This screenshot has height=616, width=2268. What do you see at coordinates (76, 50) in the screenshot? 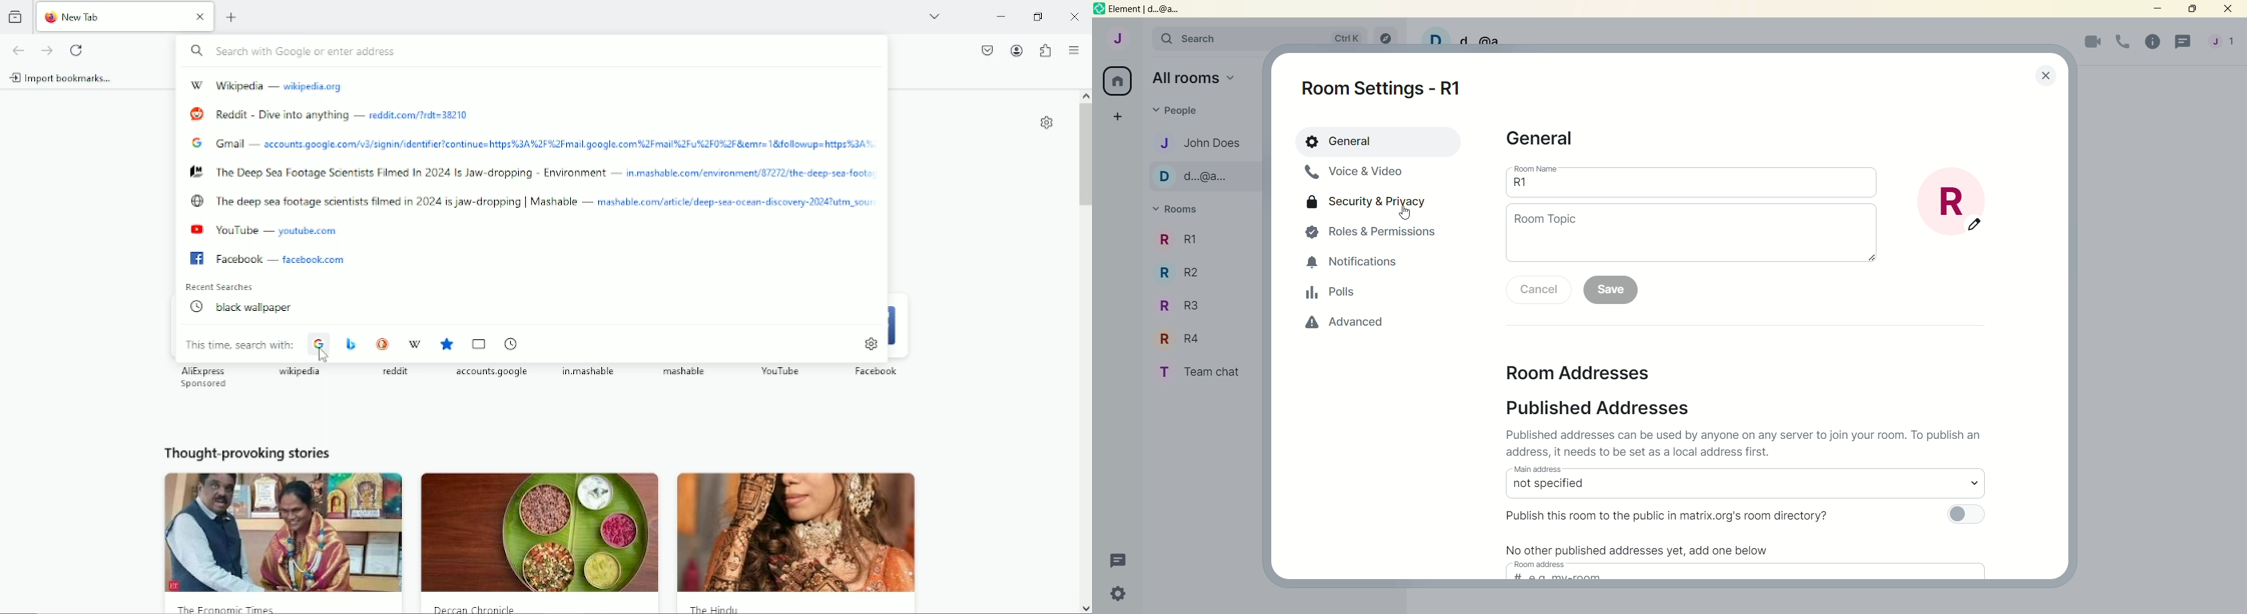
I see `reload current tab` at bounding box center [76, 50].